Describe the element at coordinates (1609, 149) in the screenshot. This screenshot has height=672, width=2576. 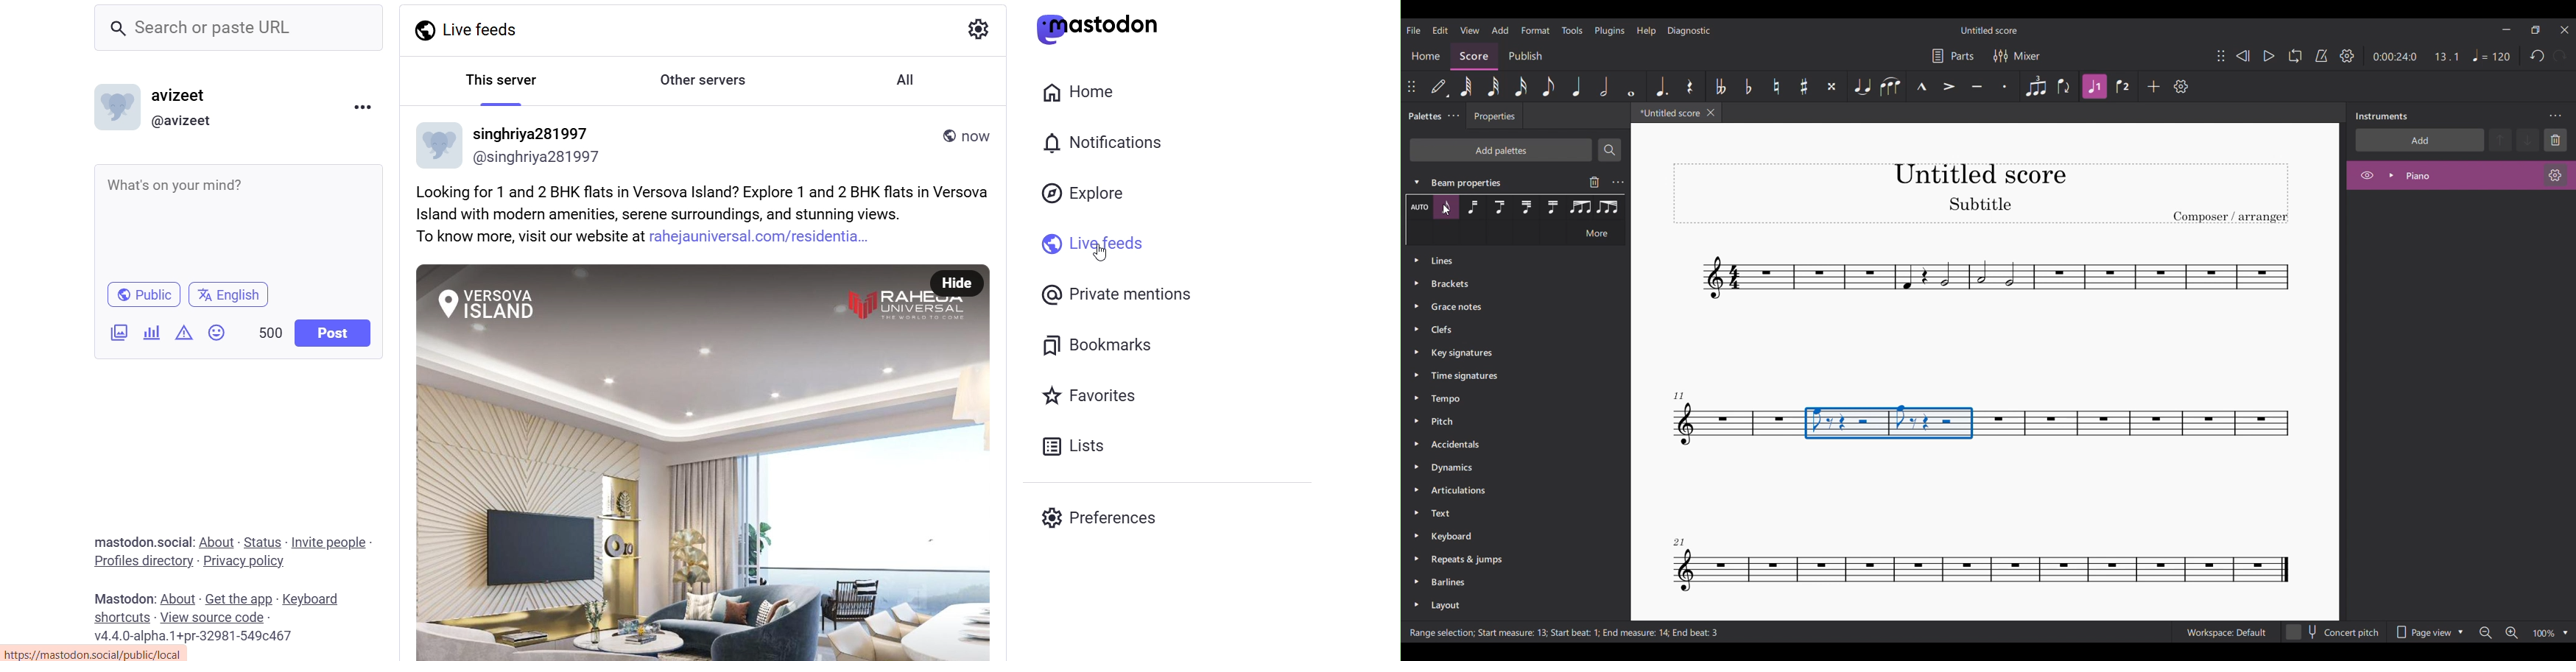
I see `Search palette` at that location.